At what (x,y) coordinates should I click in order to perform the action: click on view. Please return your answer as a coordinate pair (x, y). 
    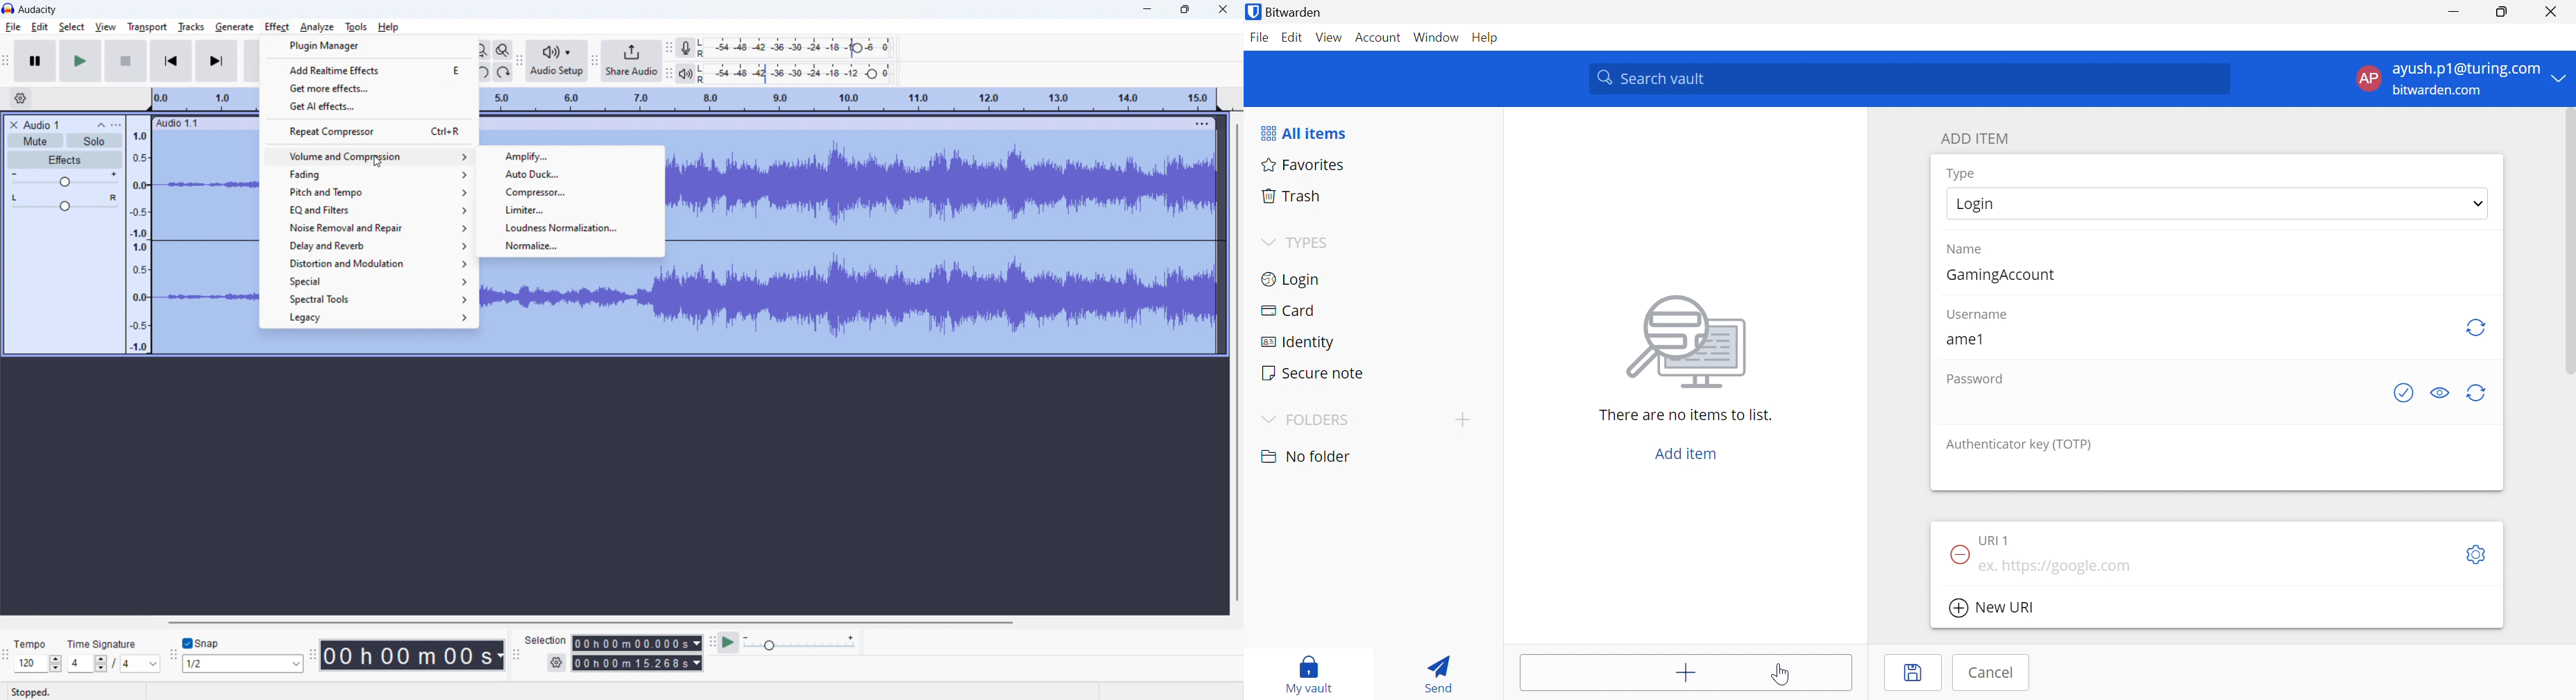
    Looking at the image, I should click on (106, 27).